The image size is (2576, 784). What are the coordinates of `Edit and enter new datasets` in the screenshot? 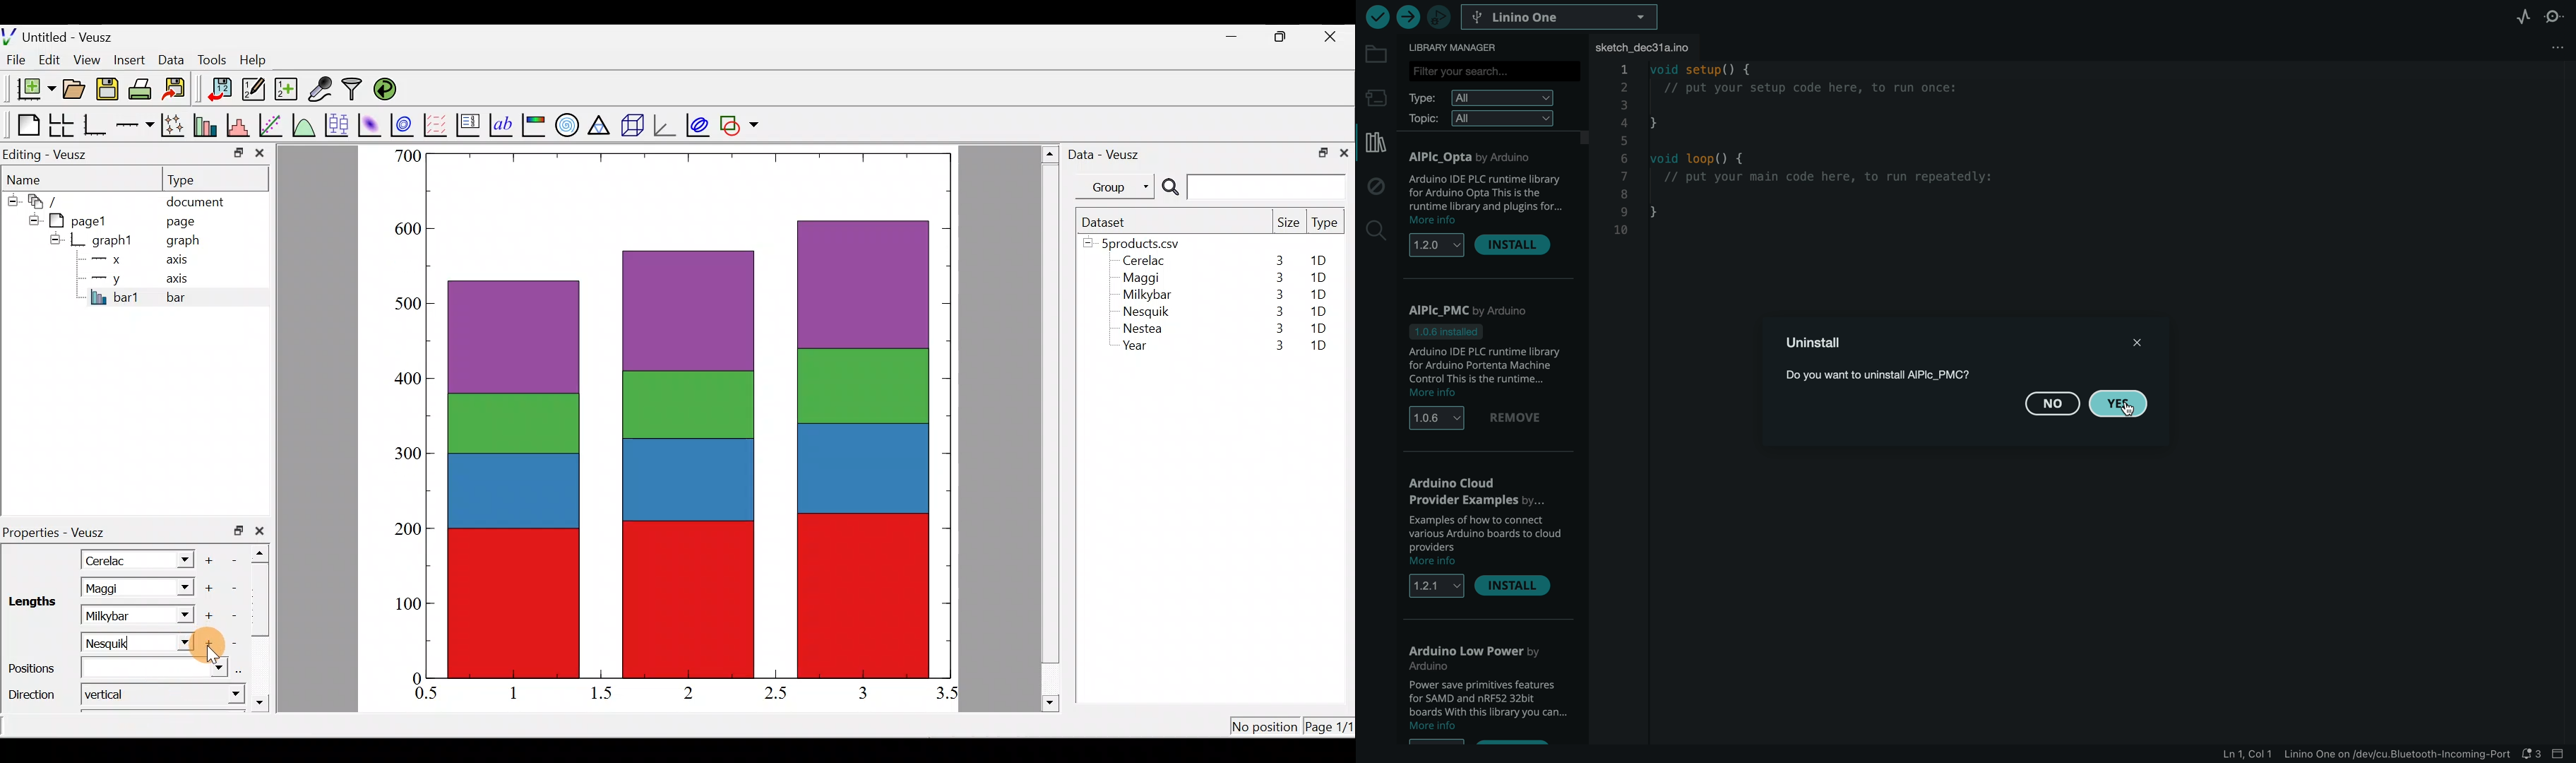 It's located at (254, 90).